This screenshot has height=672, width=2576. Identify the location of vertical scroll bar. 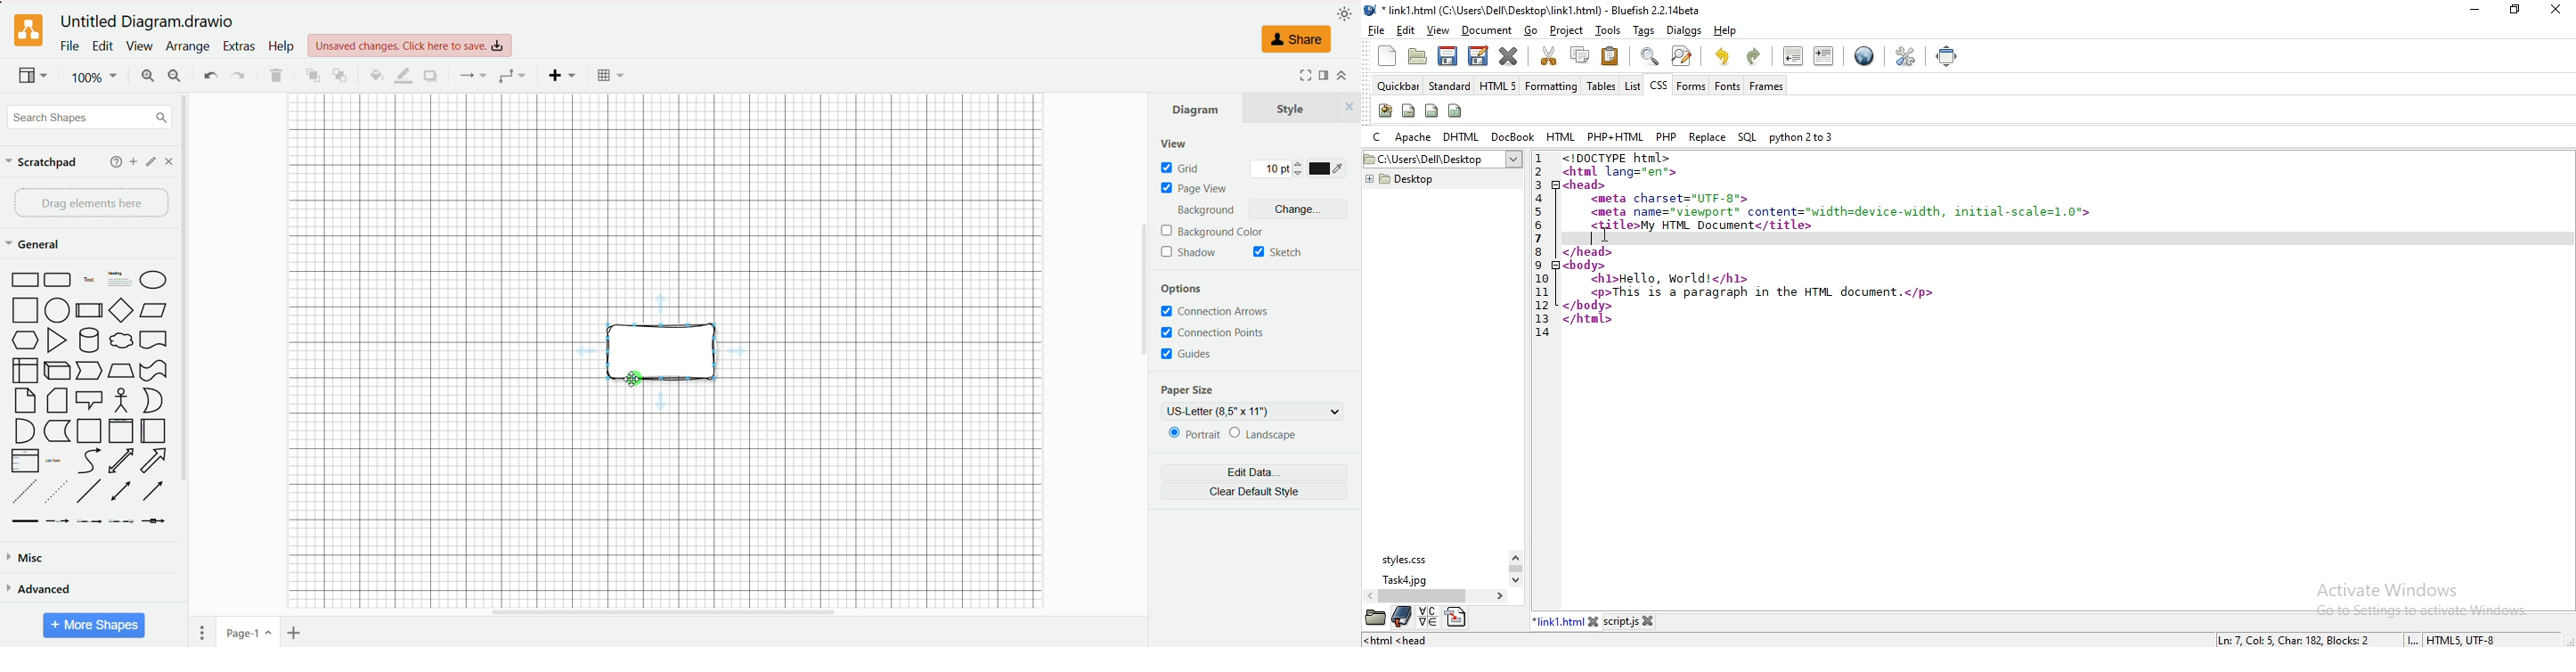
(188, 355).